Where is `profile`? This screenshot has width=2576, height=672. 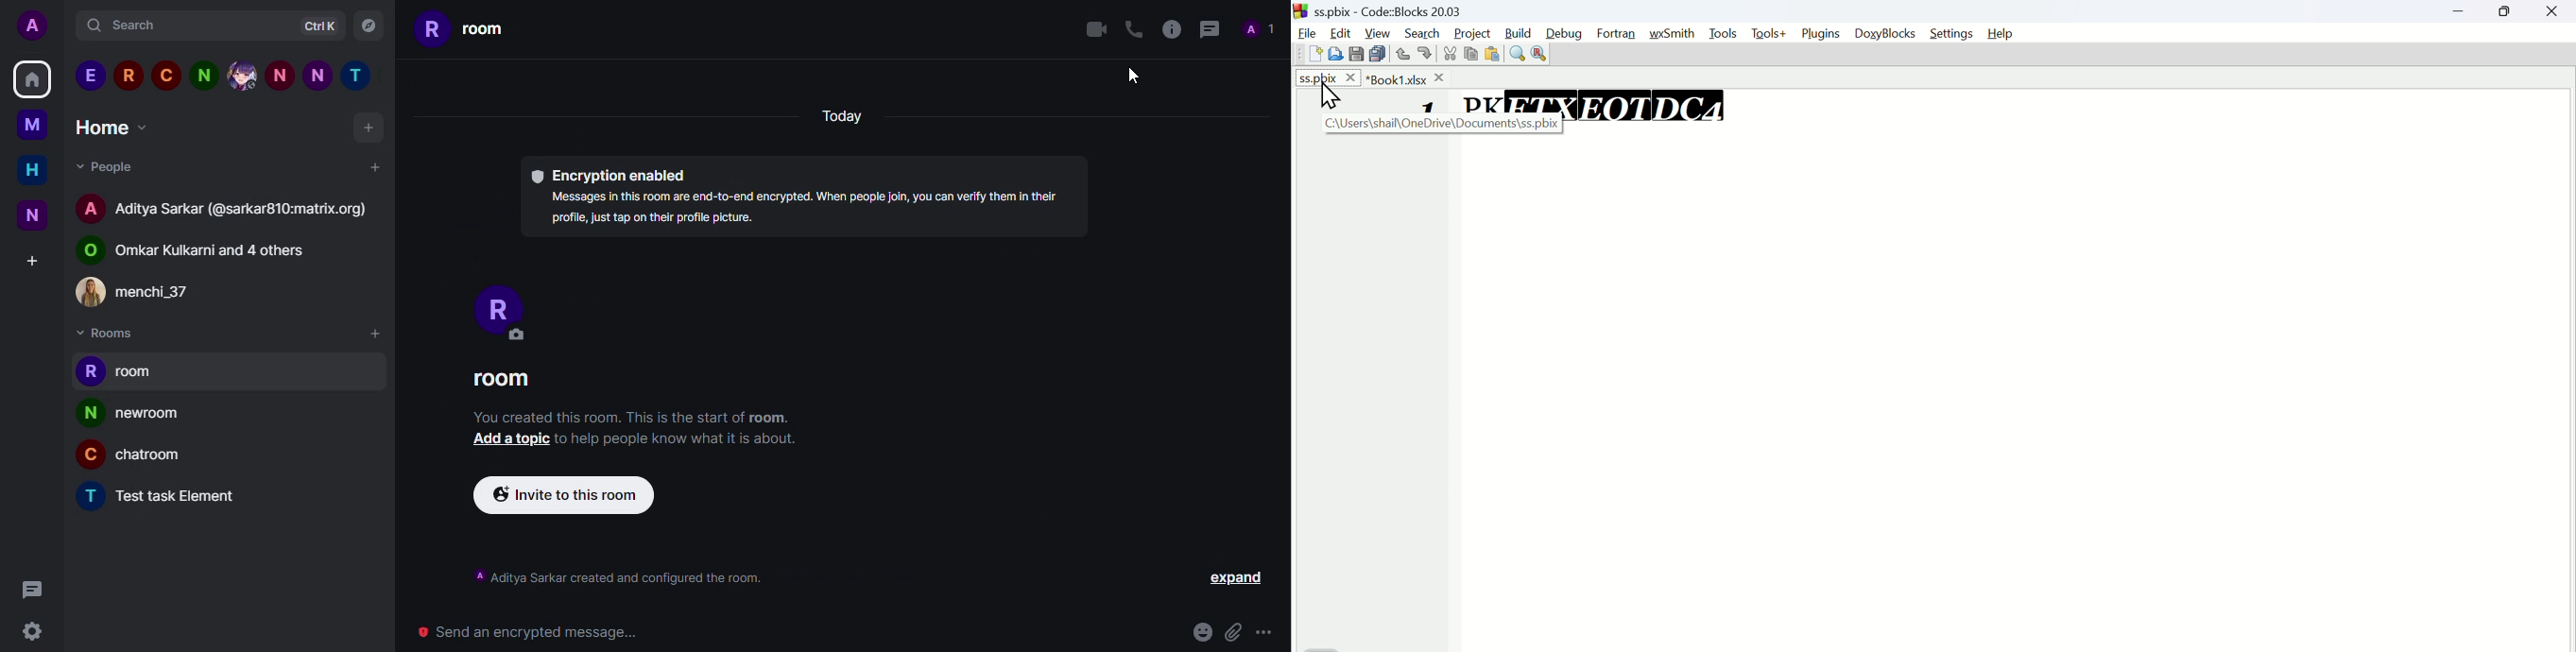 profile is located at coordinates (89, 413).